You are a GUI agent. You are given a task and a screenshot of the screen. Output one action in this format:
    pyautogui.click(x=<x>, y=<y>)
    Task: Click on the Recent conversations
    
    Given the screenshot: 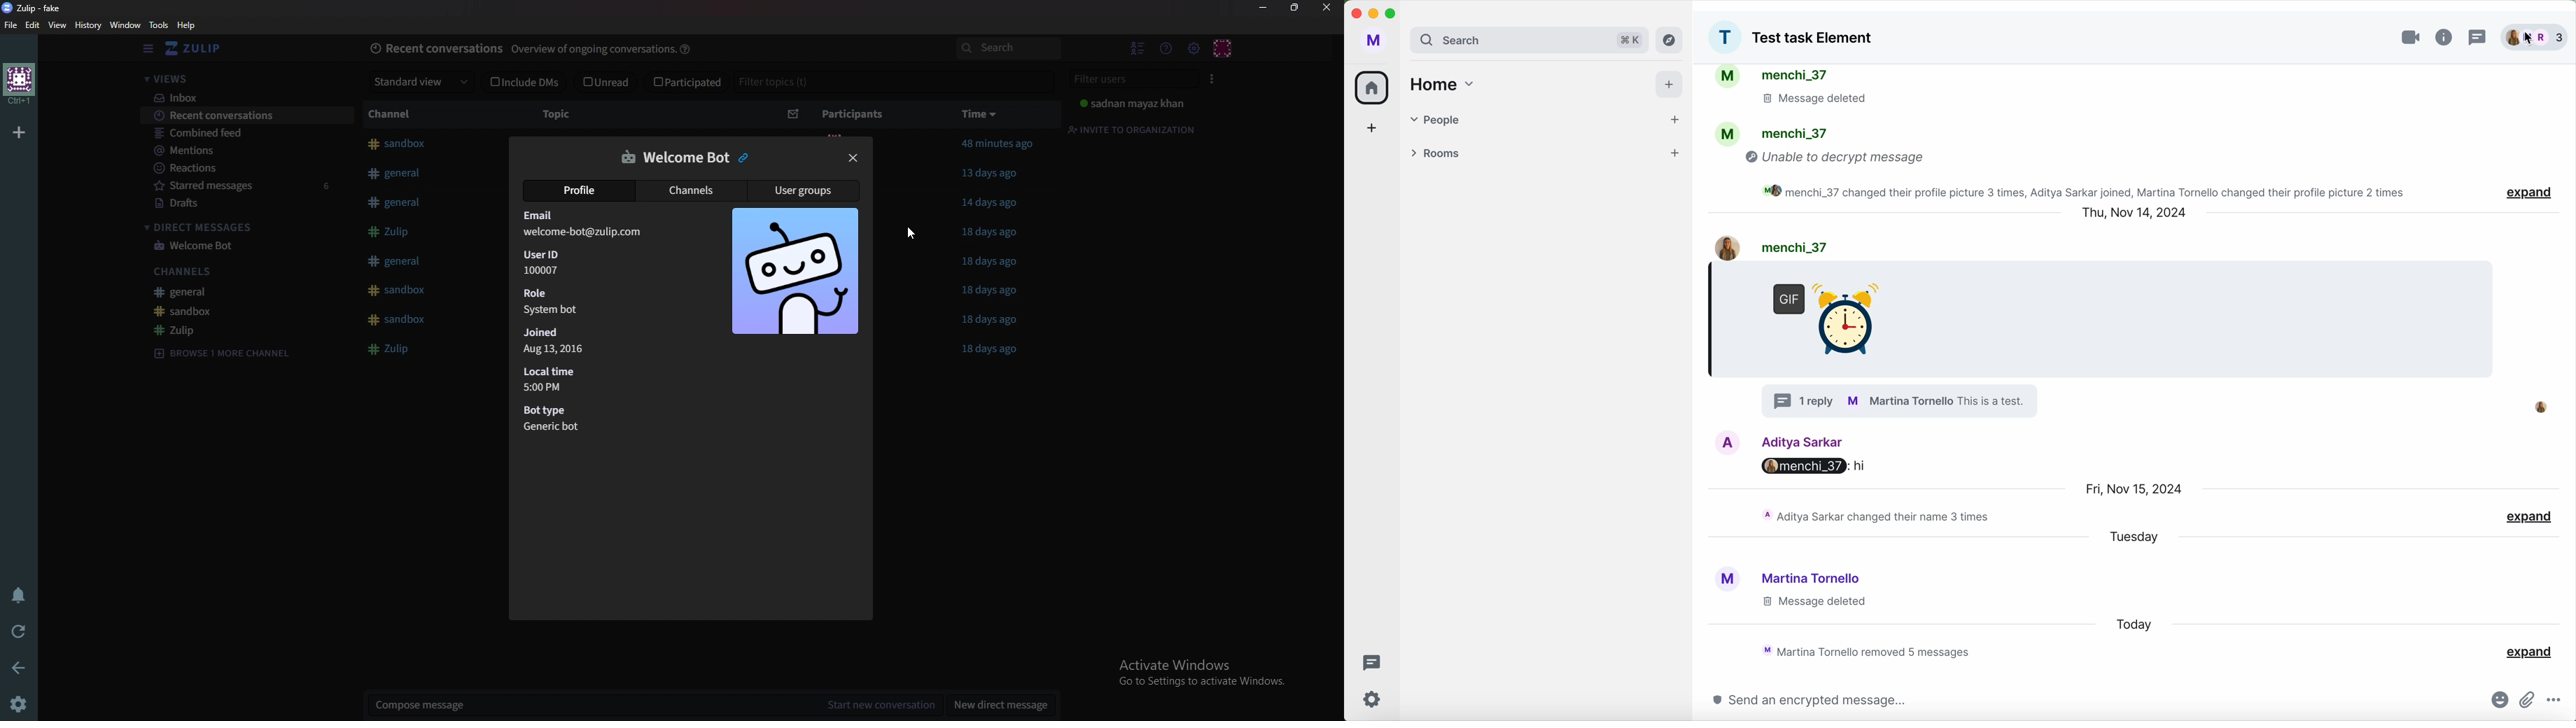 What is the action you would take?
    pyautogui.click(x=248, y=116)
    